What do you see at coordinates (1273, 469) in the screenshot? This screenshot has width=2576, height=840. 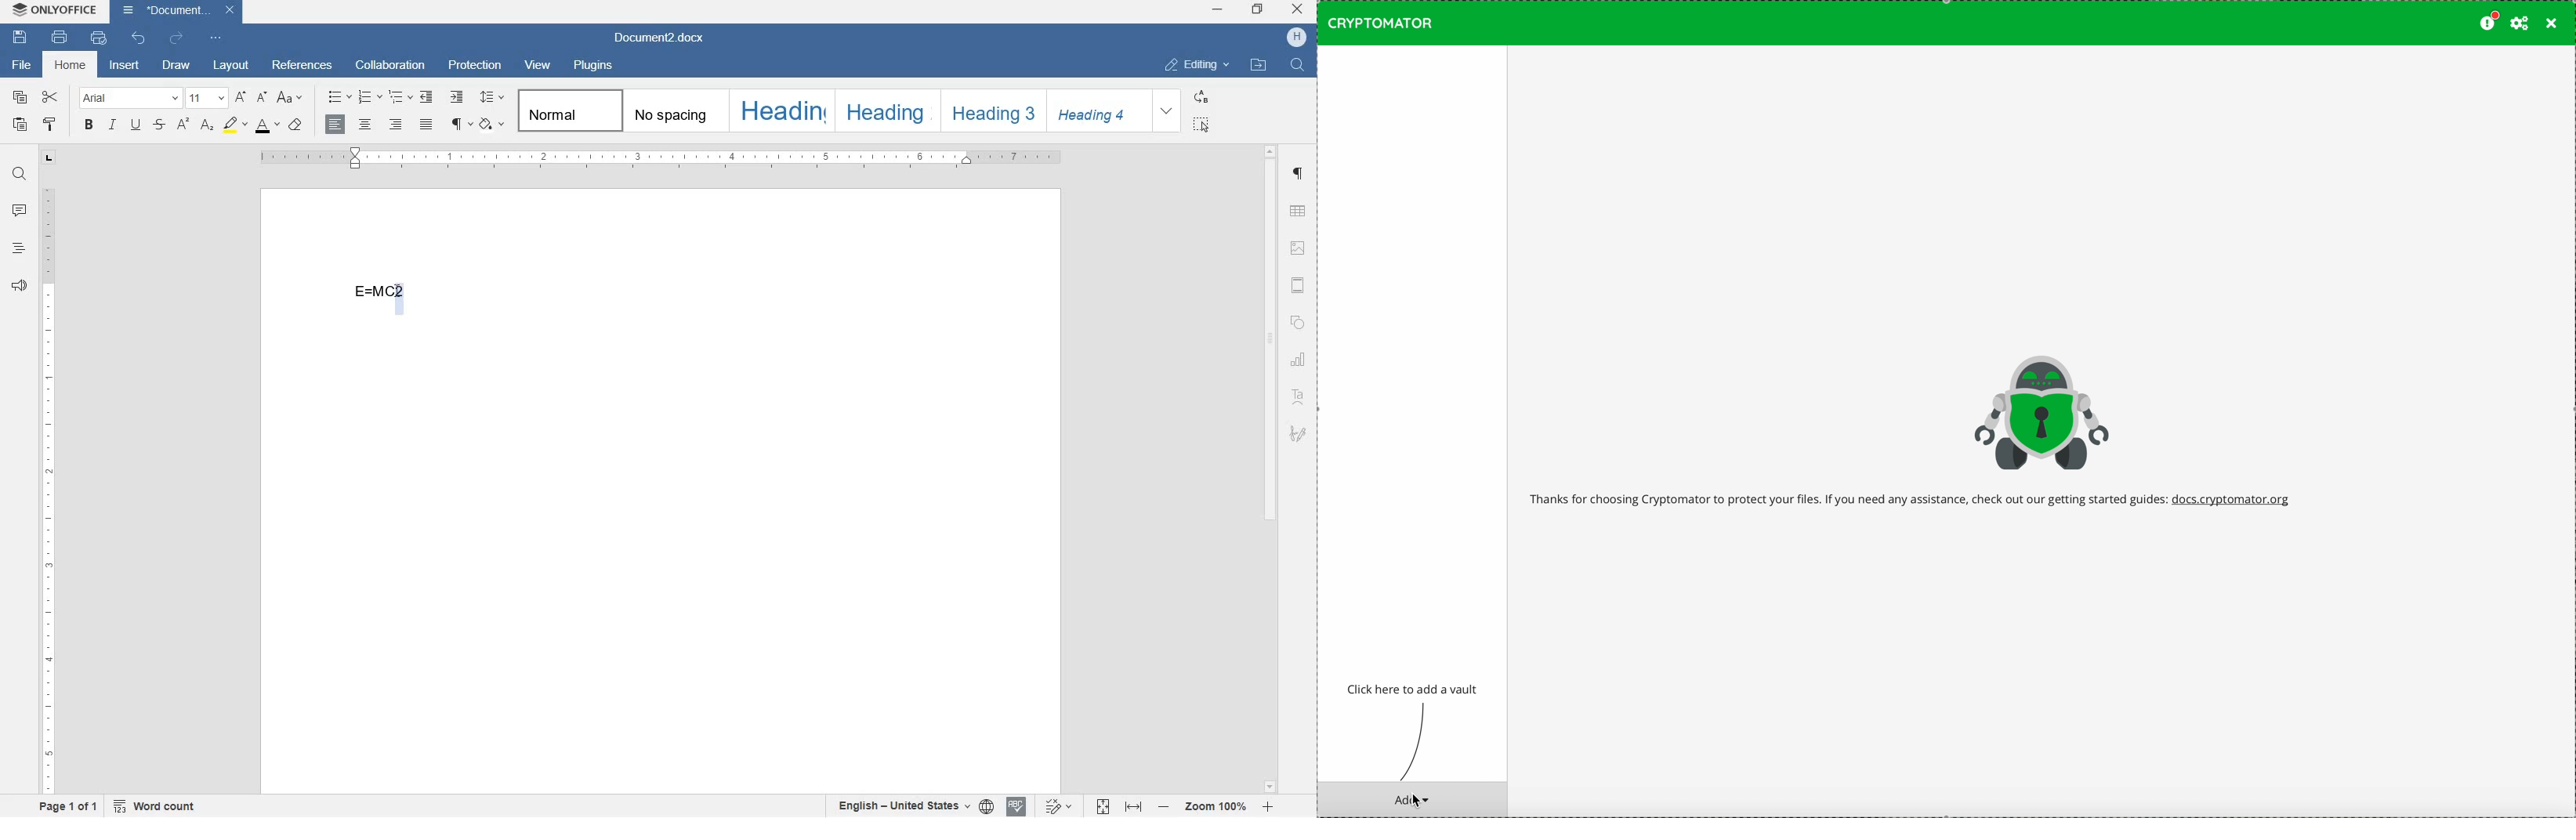 I see `scrollbar` at bounding box center [1273, 469].